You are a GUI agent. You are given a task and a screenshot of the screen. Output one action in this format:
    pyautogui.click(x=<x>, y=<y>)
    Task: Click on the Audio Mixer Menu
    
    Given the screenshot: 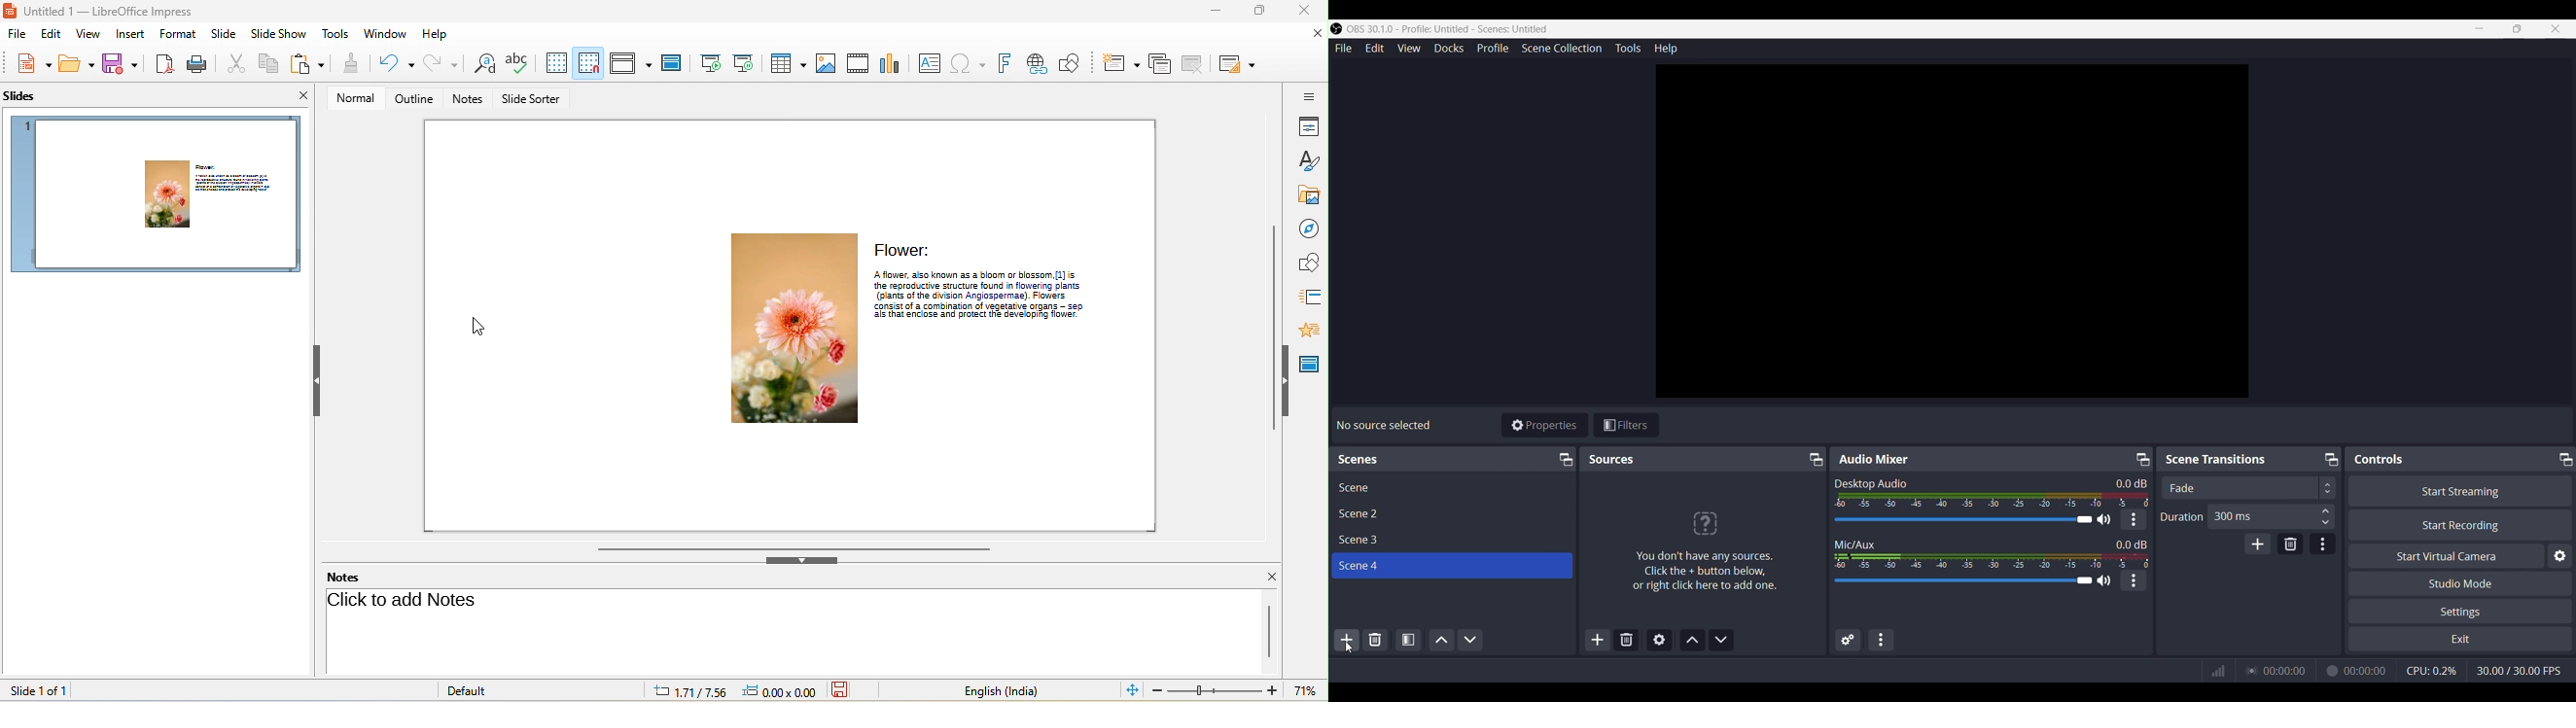 What is the action you would take?
    pyautogui.click(x=1882, y=640)
    